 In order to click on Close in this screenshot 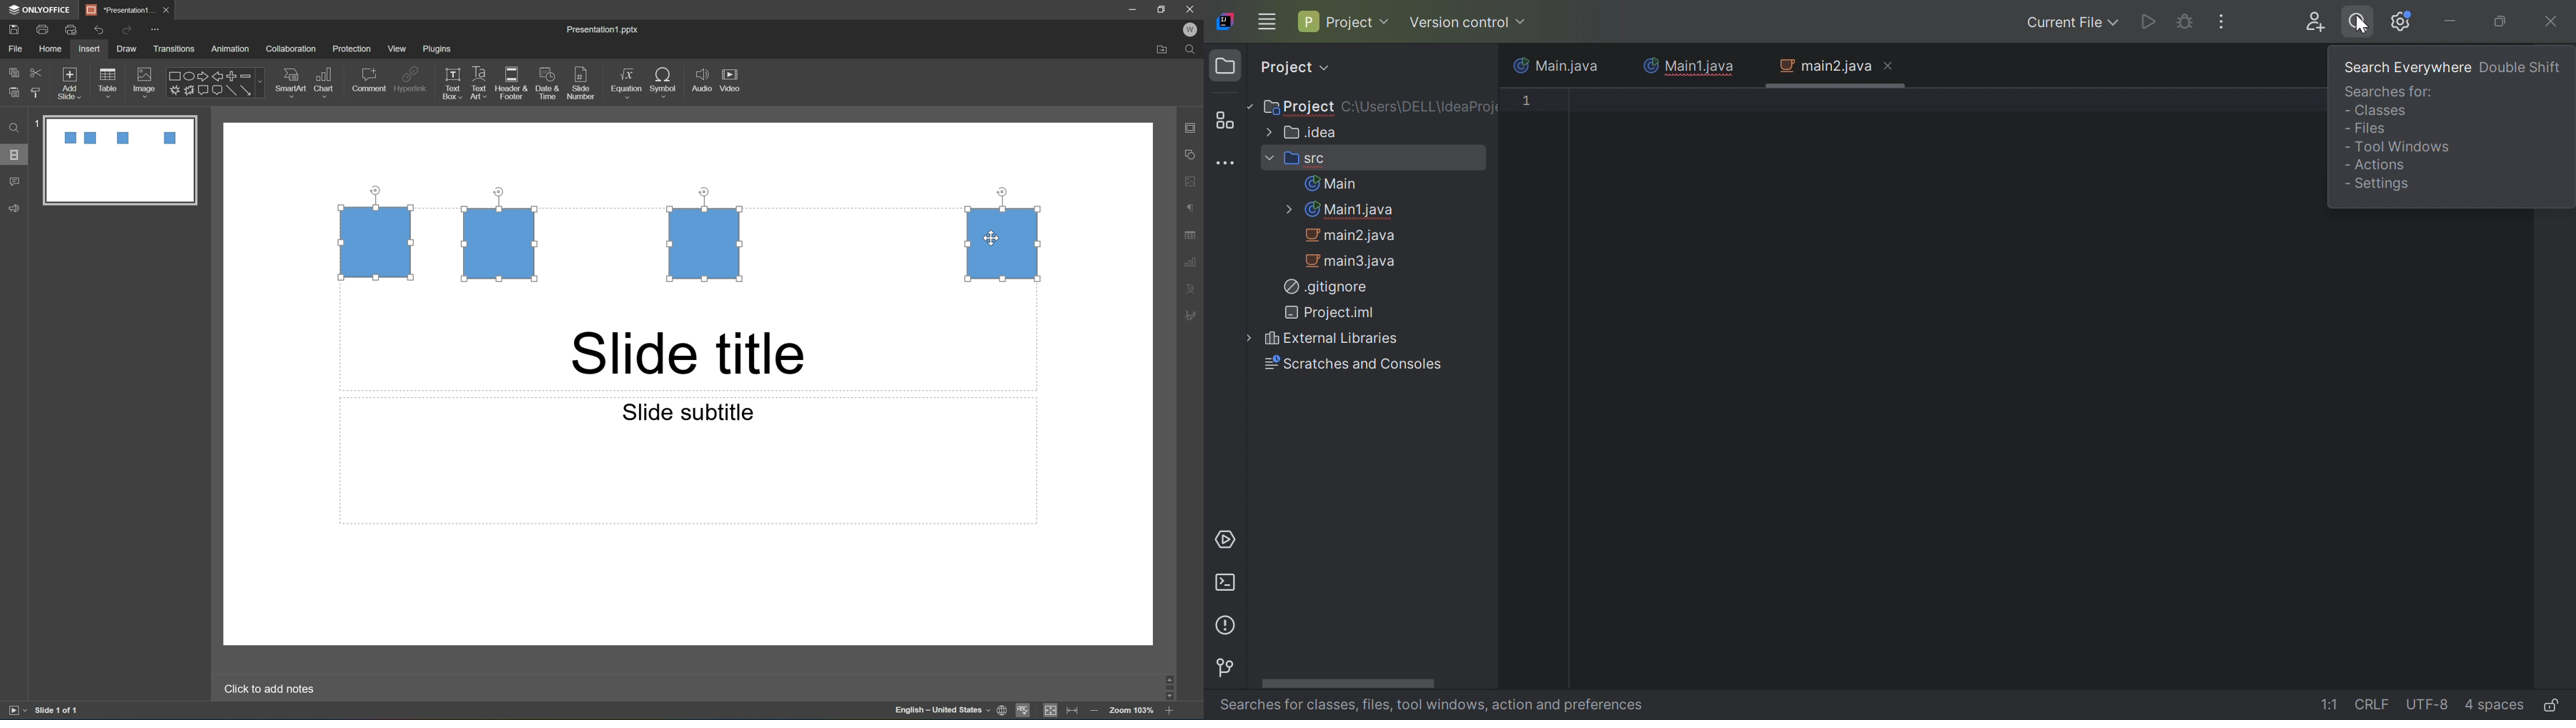, I will do `click(1889, 66)`.